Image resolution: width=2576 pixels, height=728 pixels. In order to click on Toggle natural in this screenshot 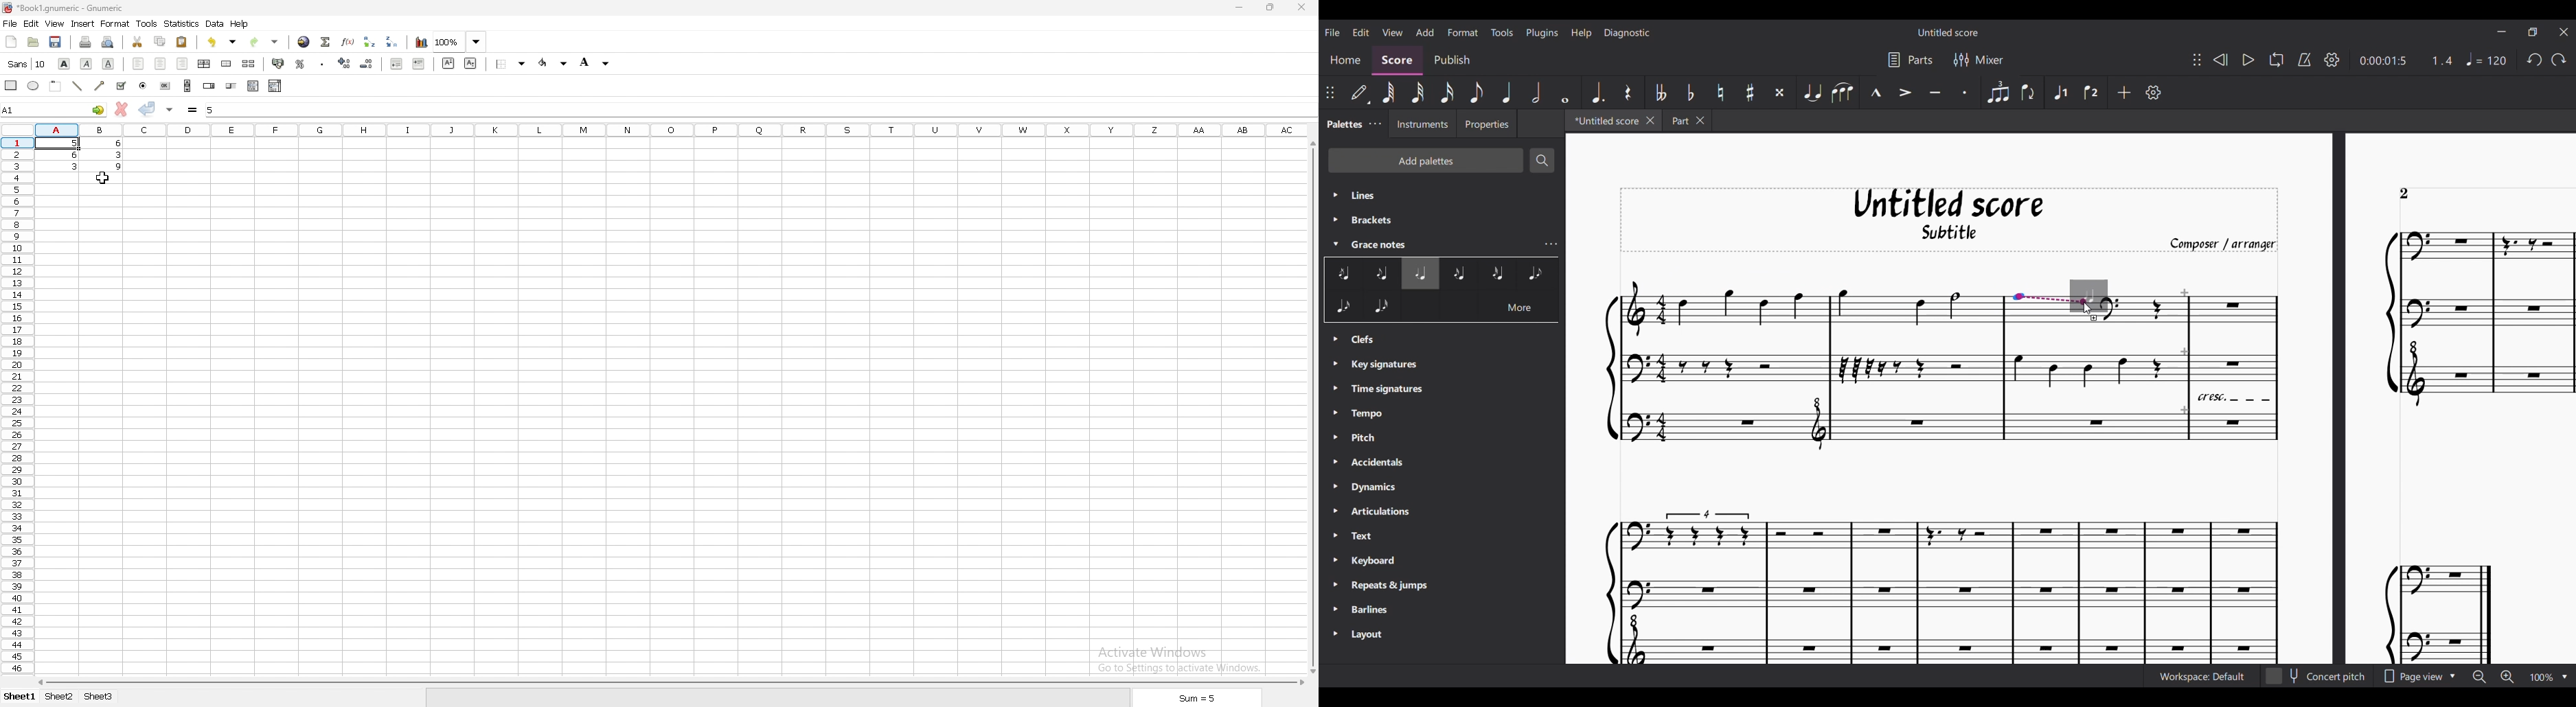, I will do `click(1720, 92)`.